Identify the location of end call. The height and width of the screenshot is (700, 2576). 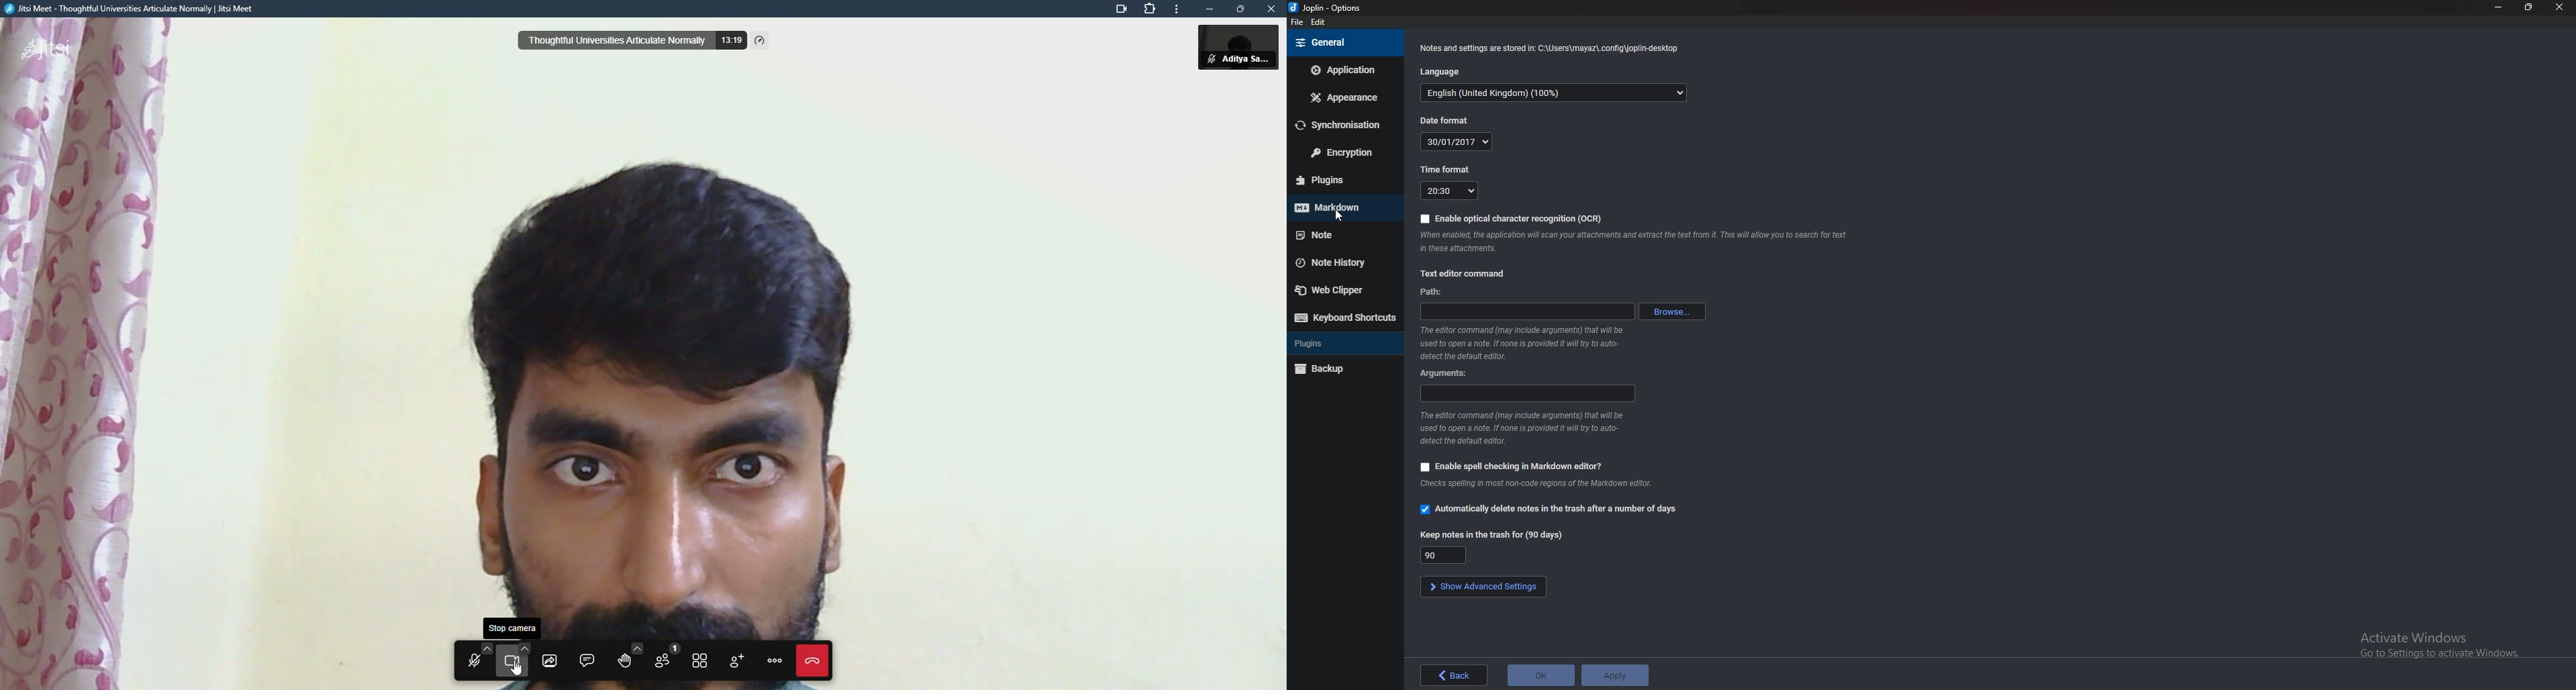
(817, 661).